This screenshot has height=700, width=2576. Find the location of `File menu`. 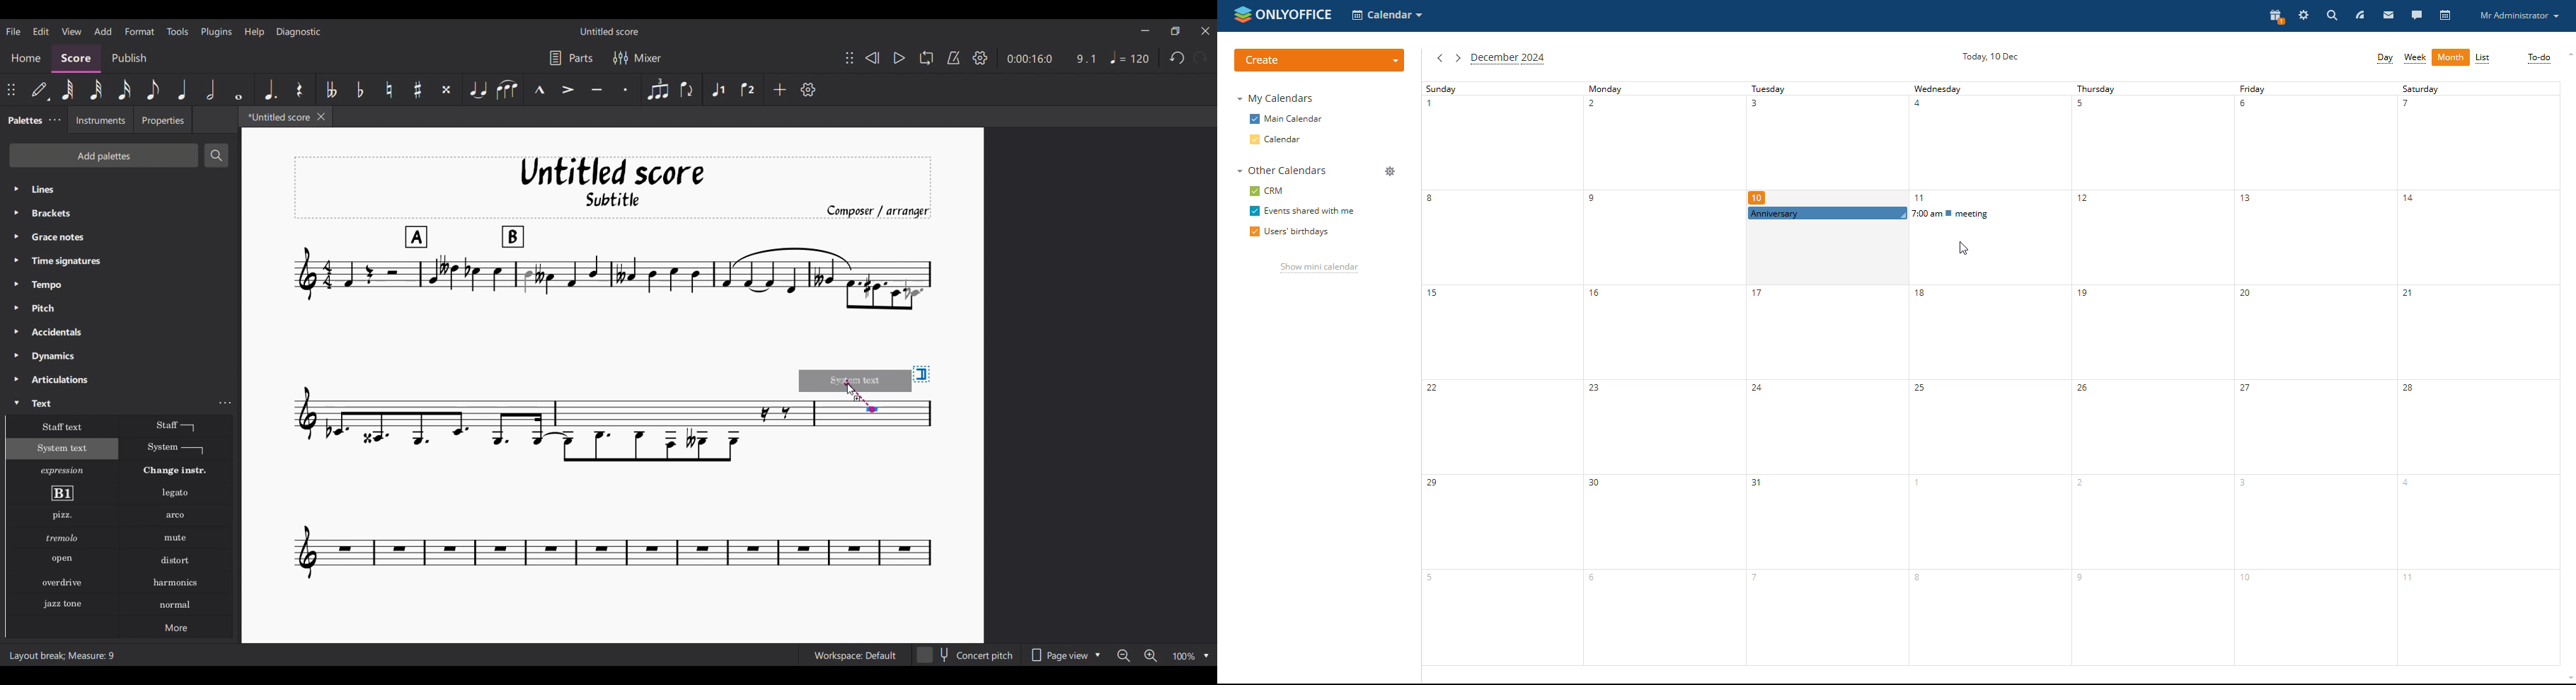

File menu is located at coordinates (13, 31).